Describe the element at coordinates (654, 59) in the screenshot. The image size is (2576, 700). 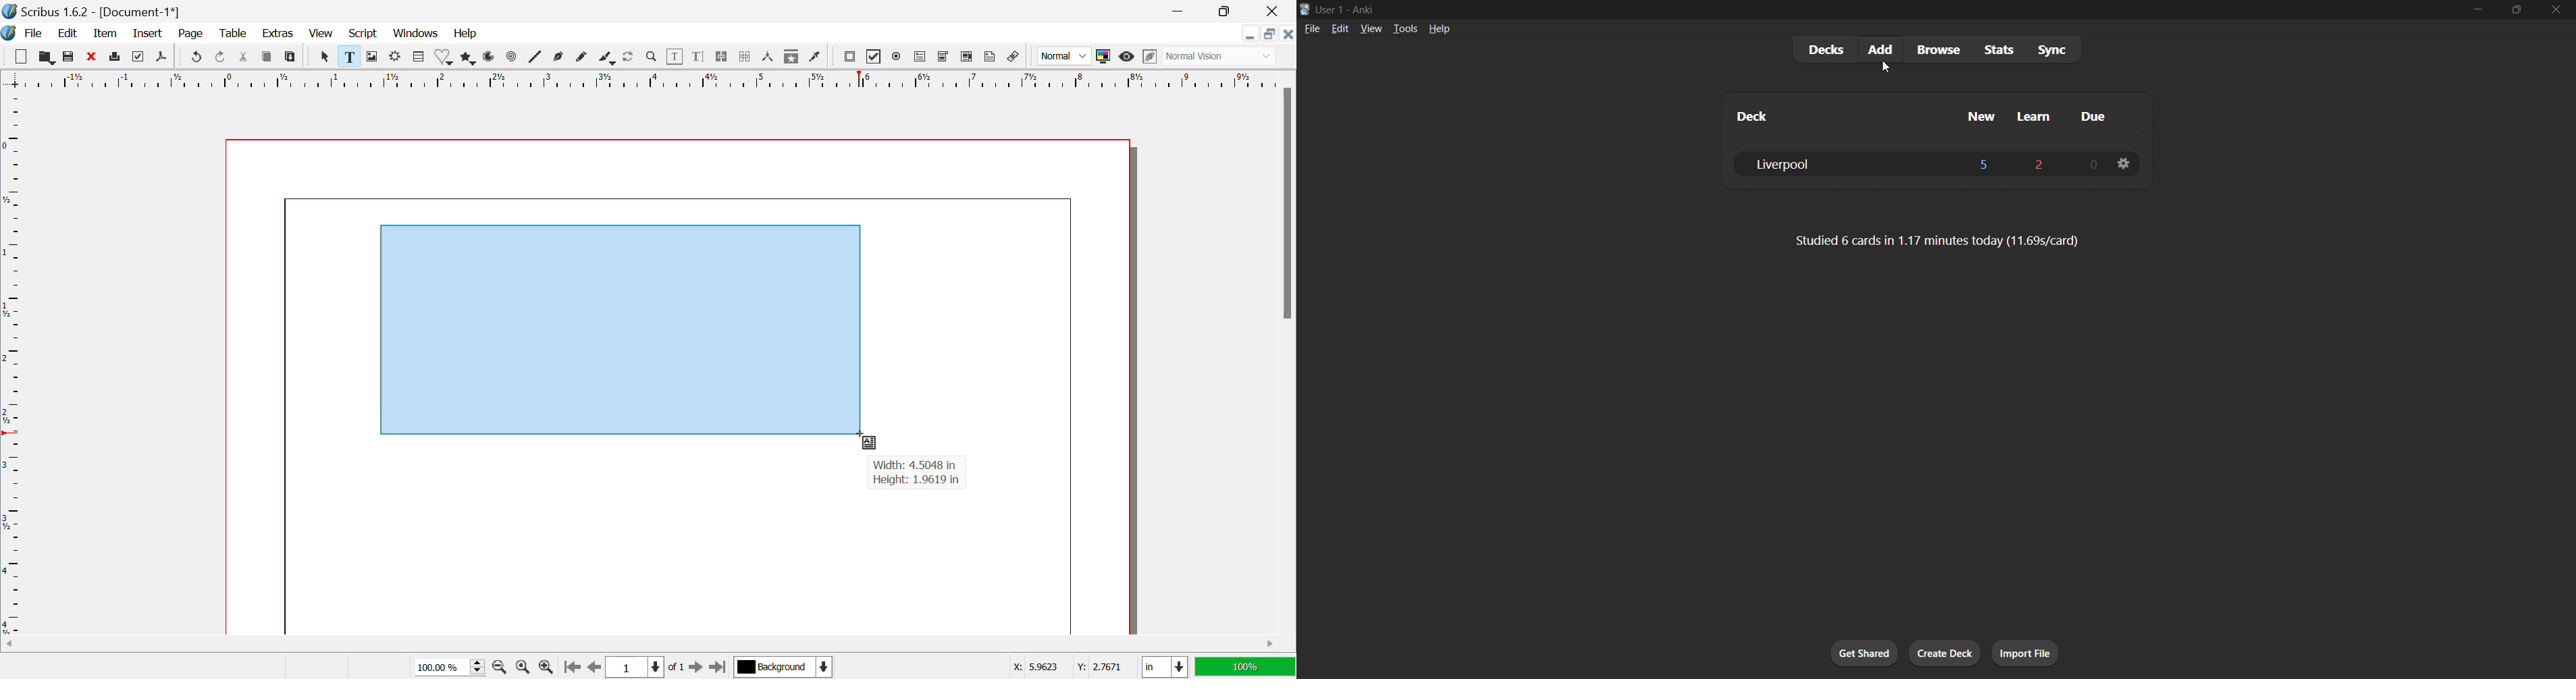
I see `Zoom` at that location.